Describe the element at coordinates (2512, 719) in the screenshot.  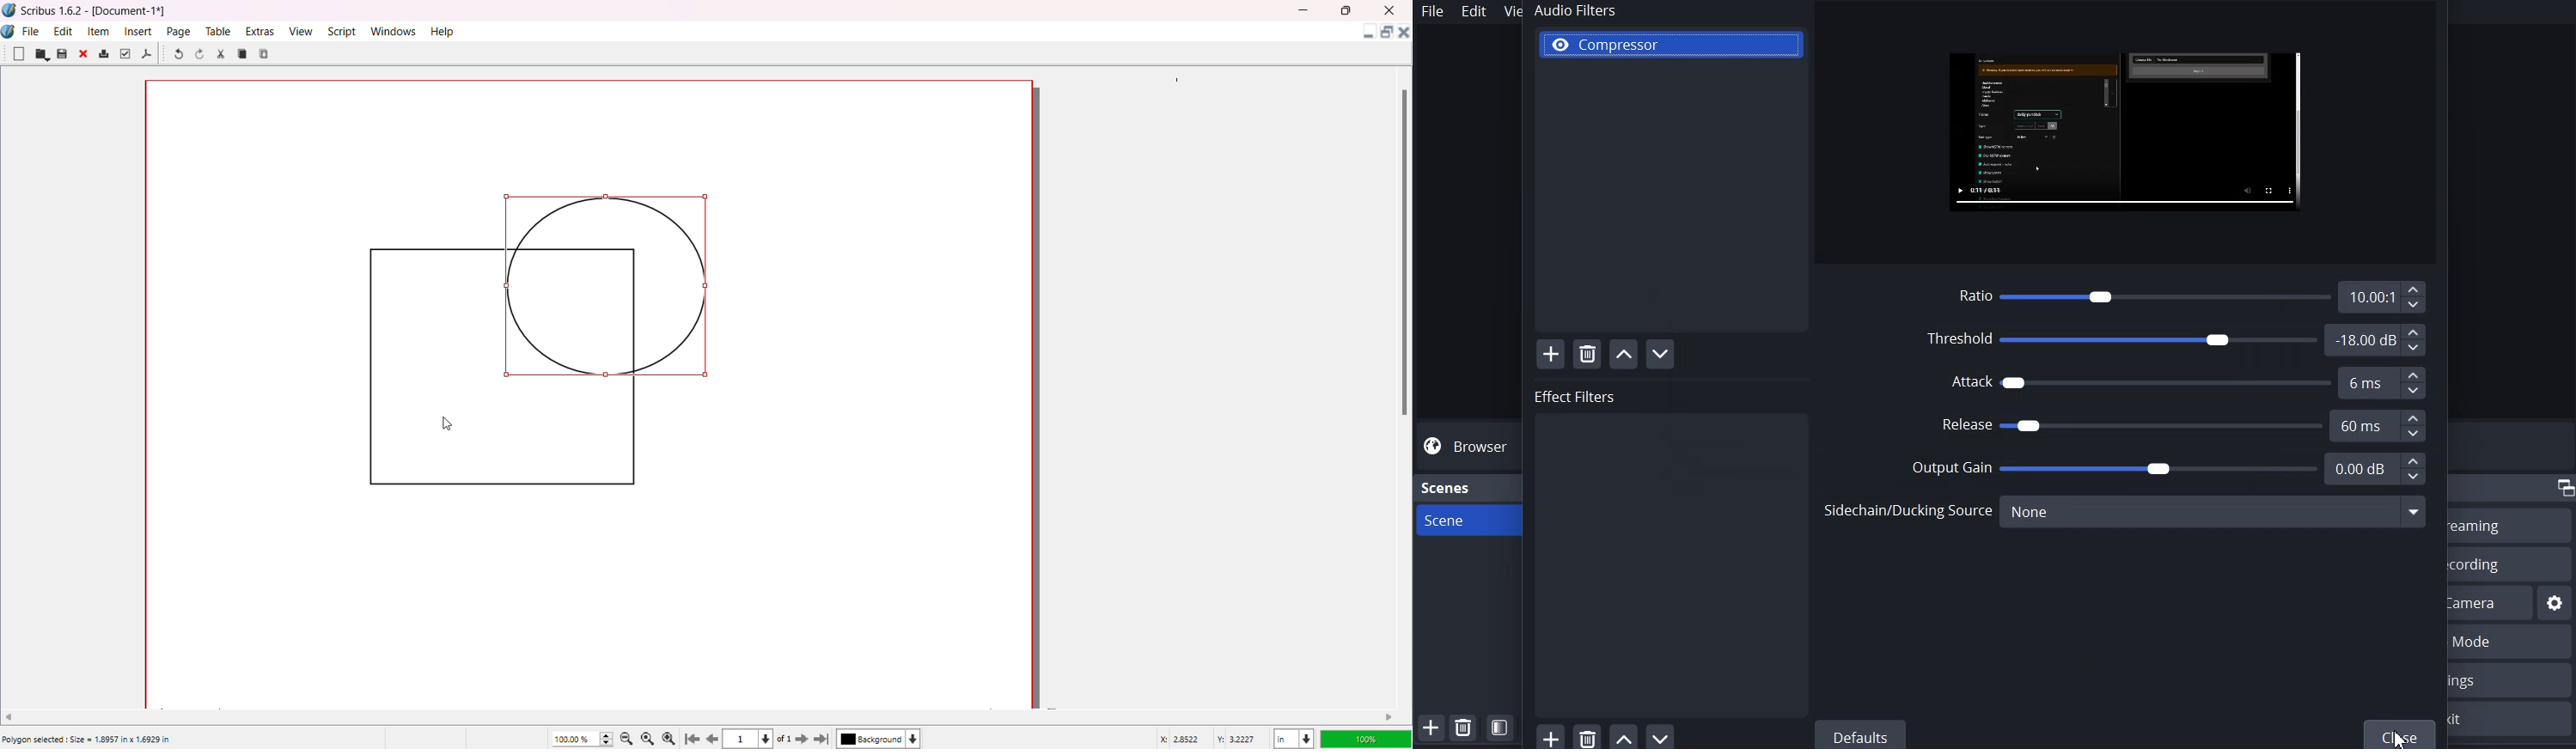
I see `Exit` at that location.